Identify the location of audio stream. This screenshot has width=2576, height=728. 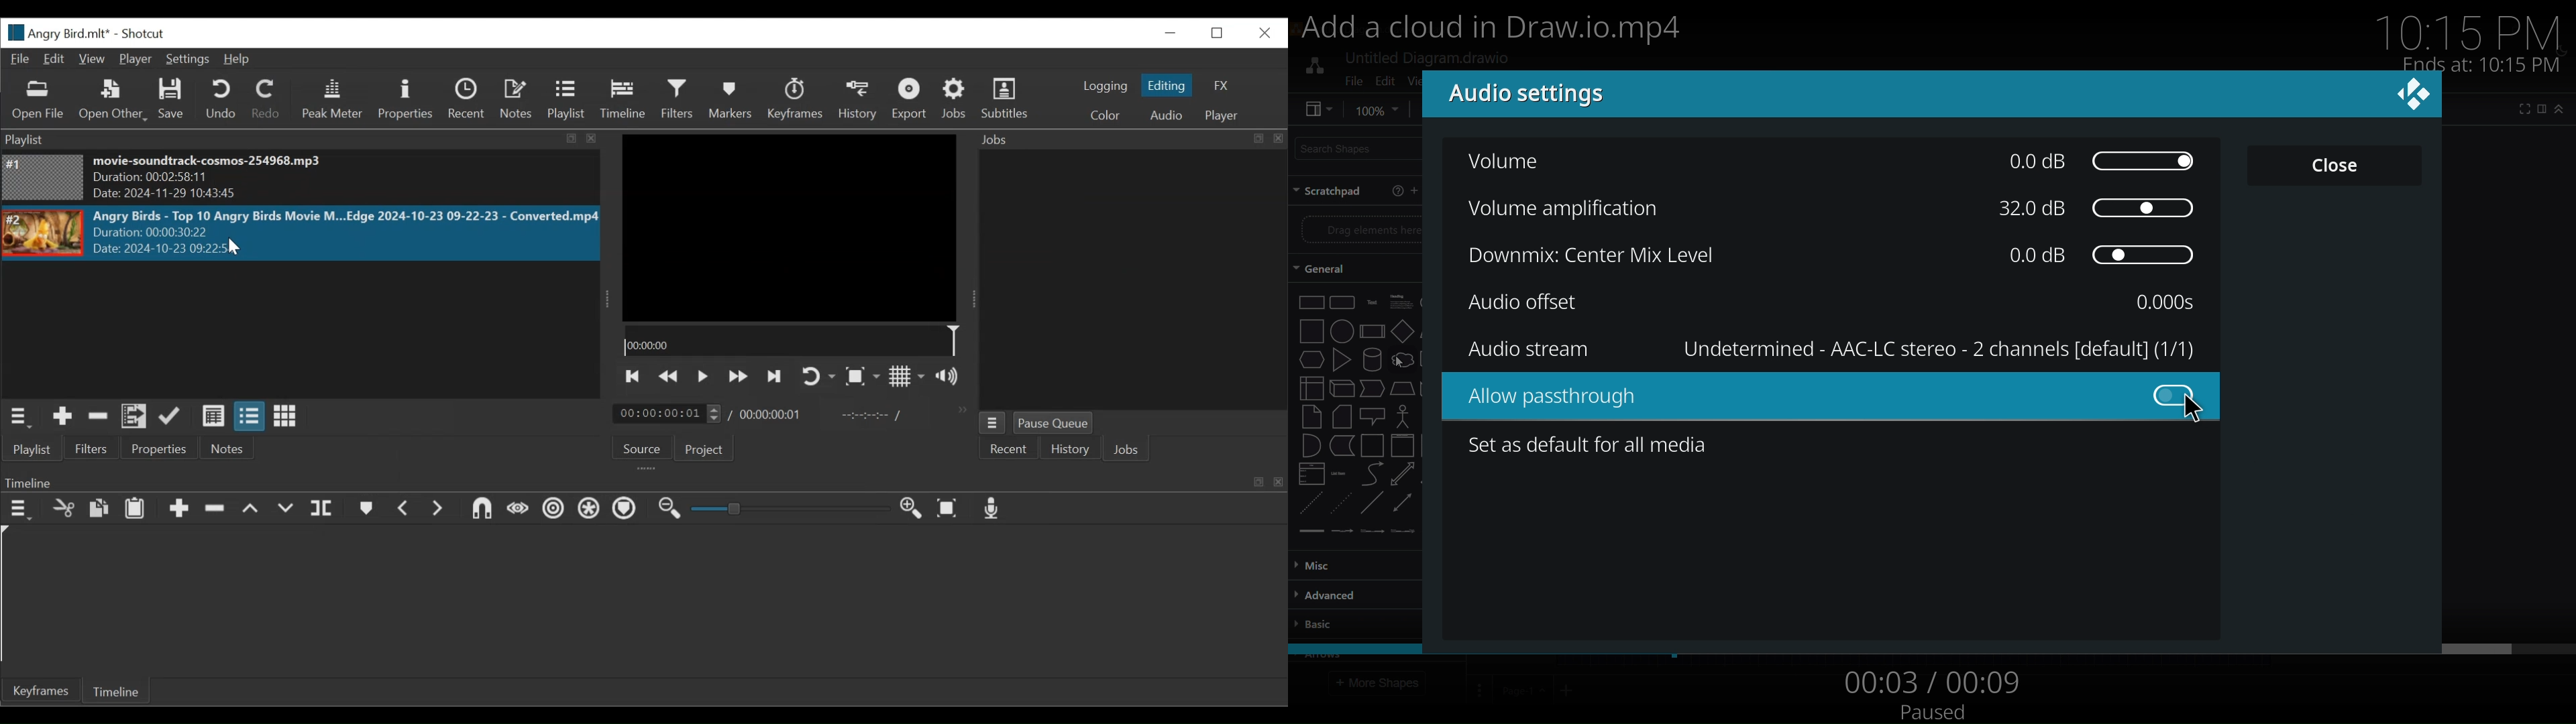
(1538, 351).